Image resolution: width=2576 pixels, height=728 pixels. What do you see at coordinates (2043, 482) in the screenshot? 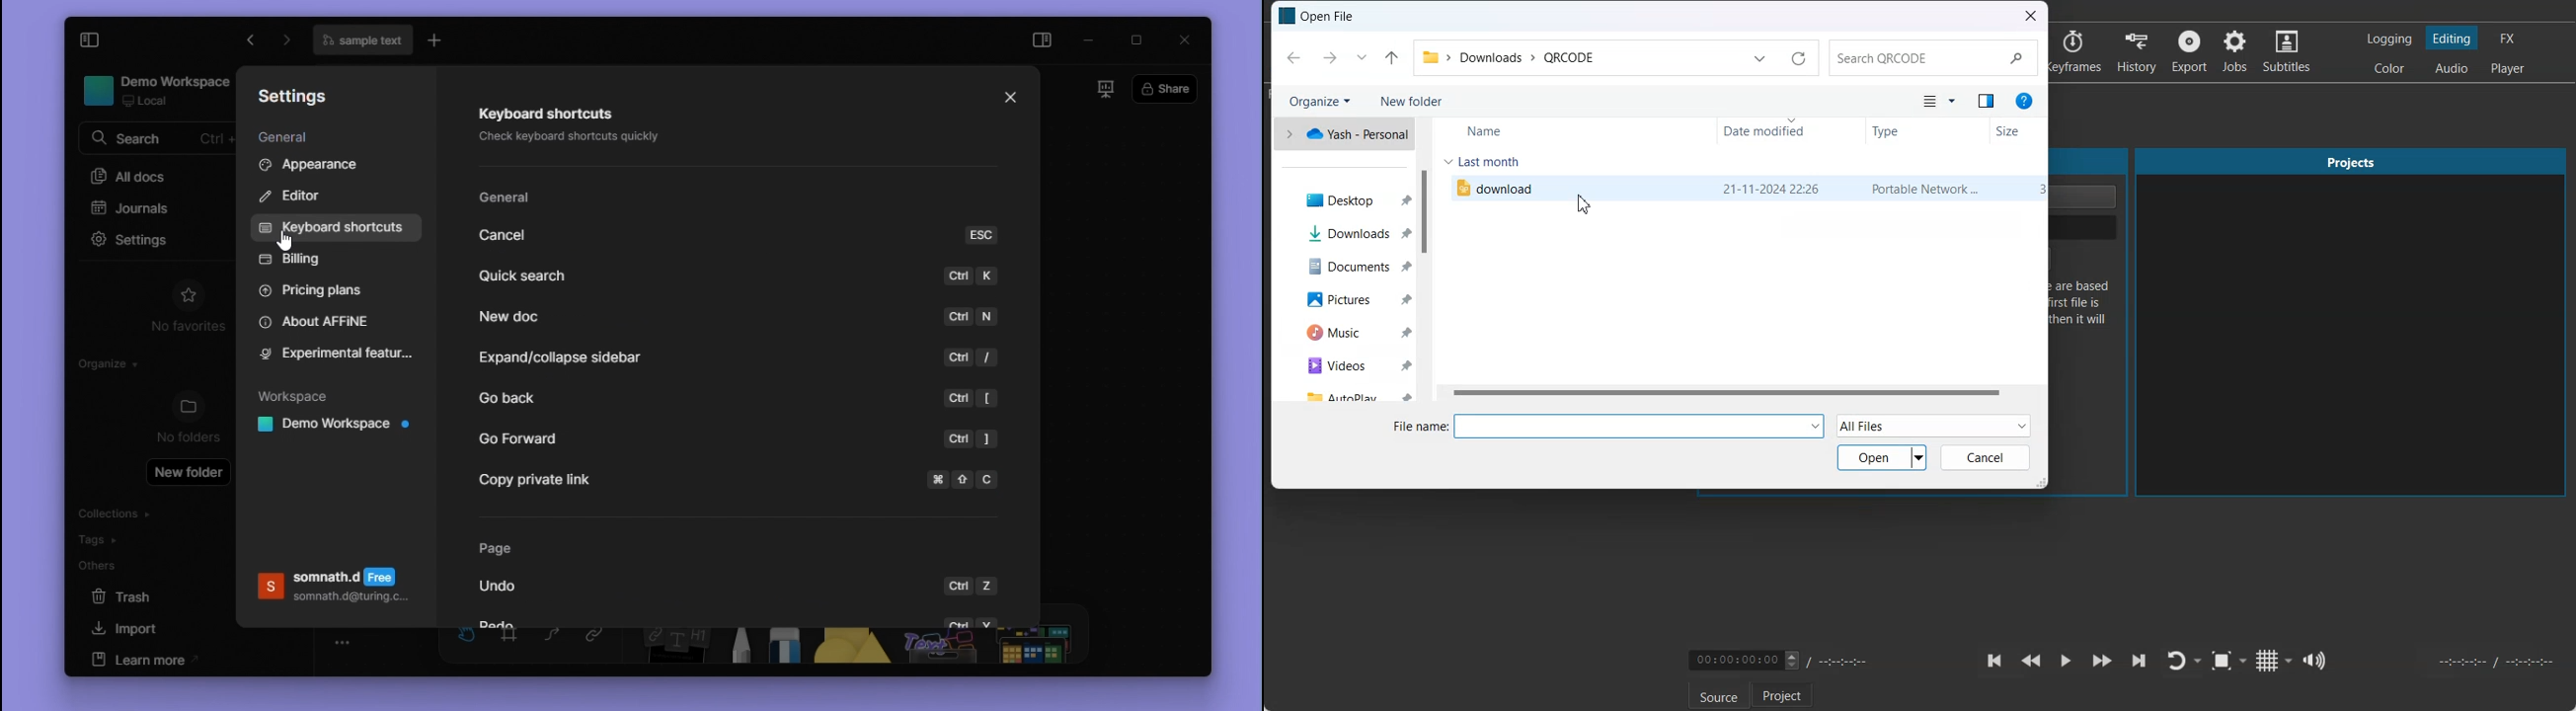
I see `Window Adjuster` at bounding box center [2043, 482].